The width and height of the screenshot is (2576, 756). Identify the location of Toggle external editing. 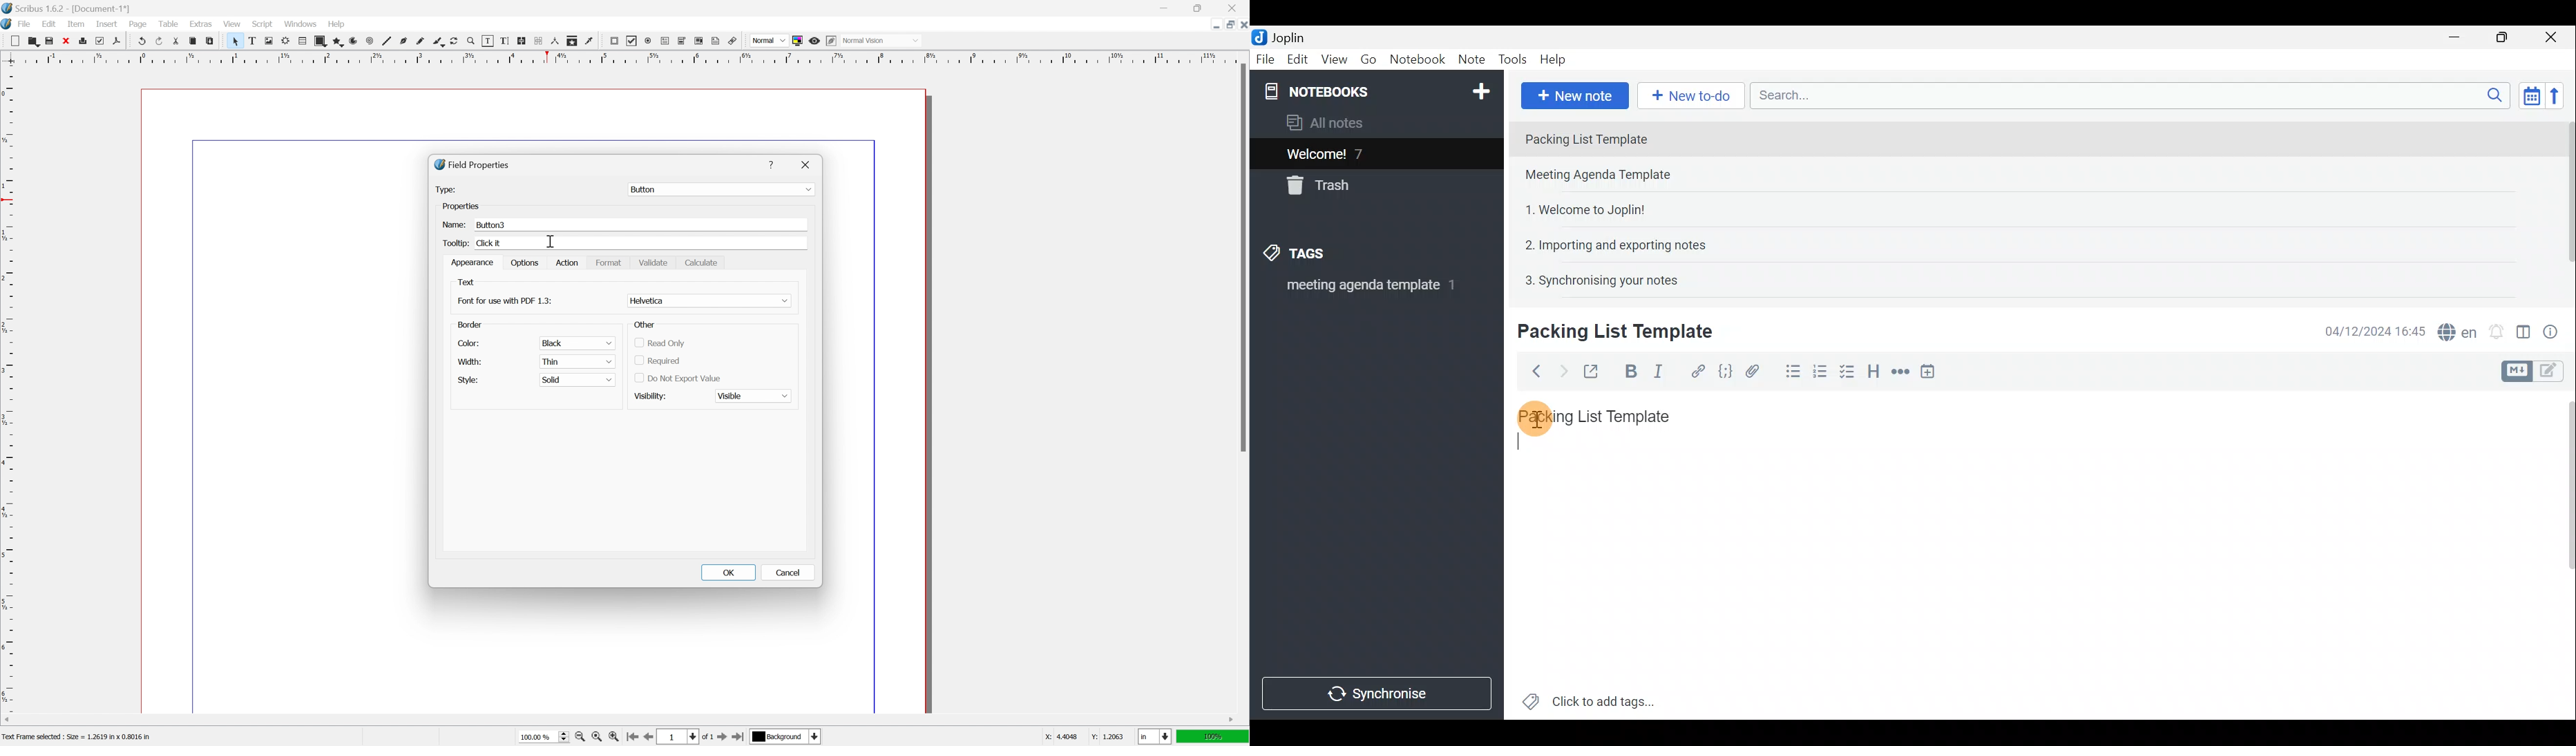
(1592, 370).